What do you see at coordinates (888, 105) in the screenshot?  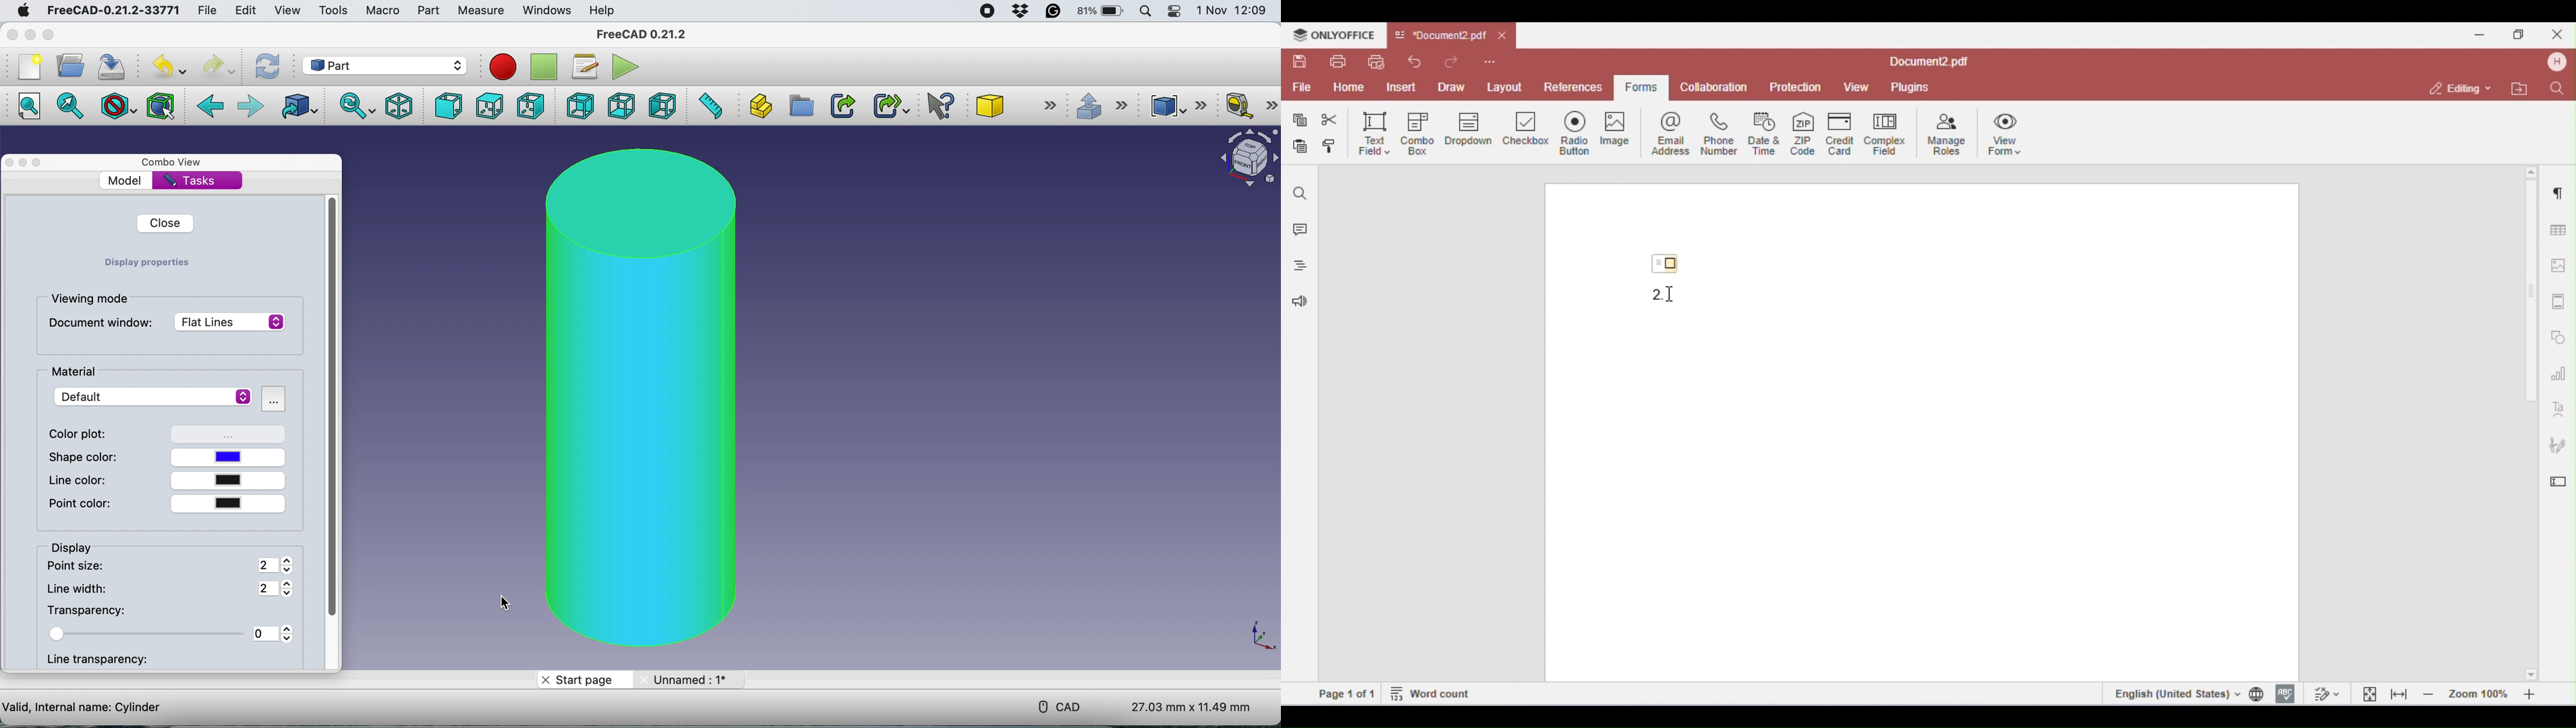 I see `make sub link` at bounding box center [888, 105].